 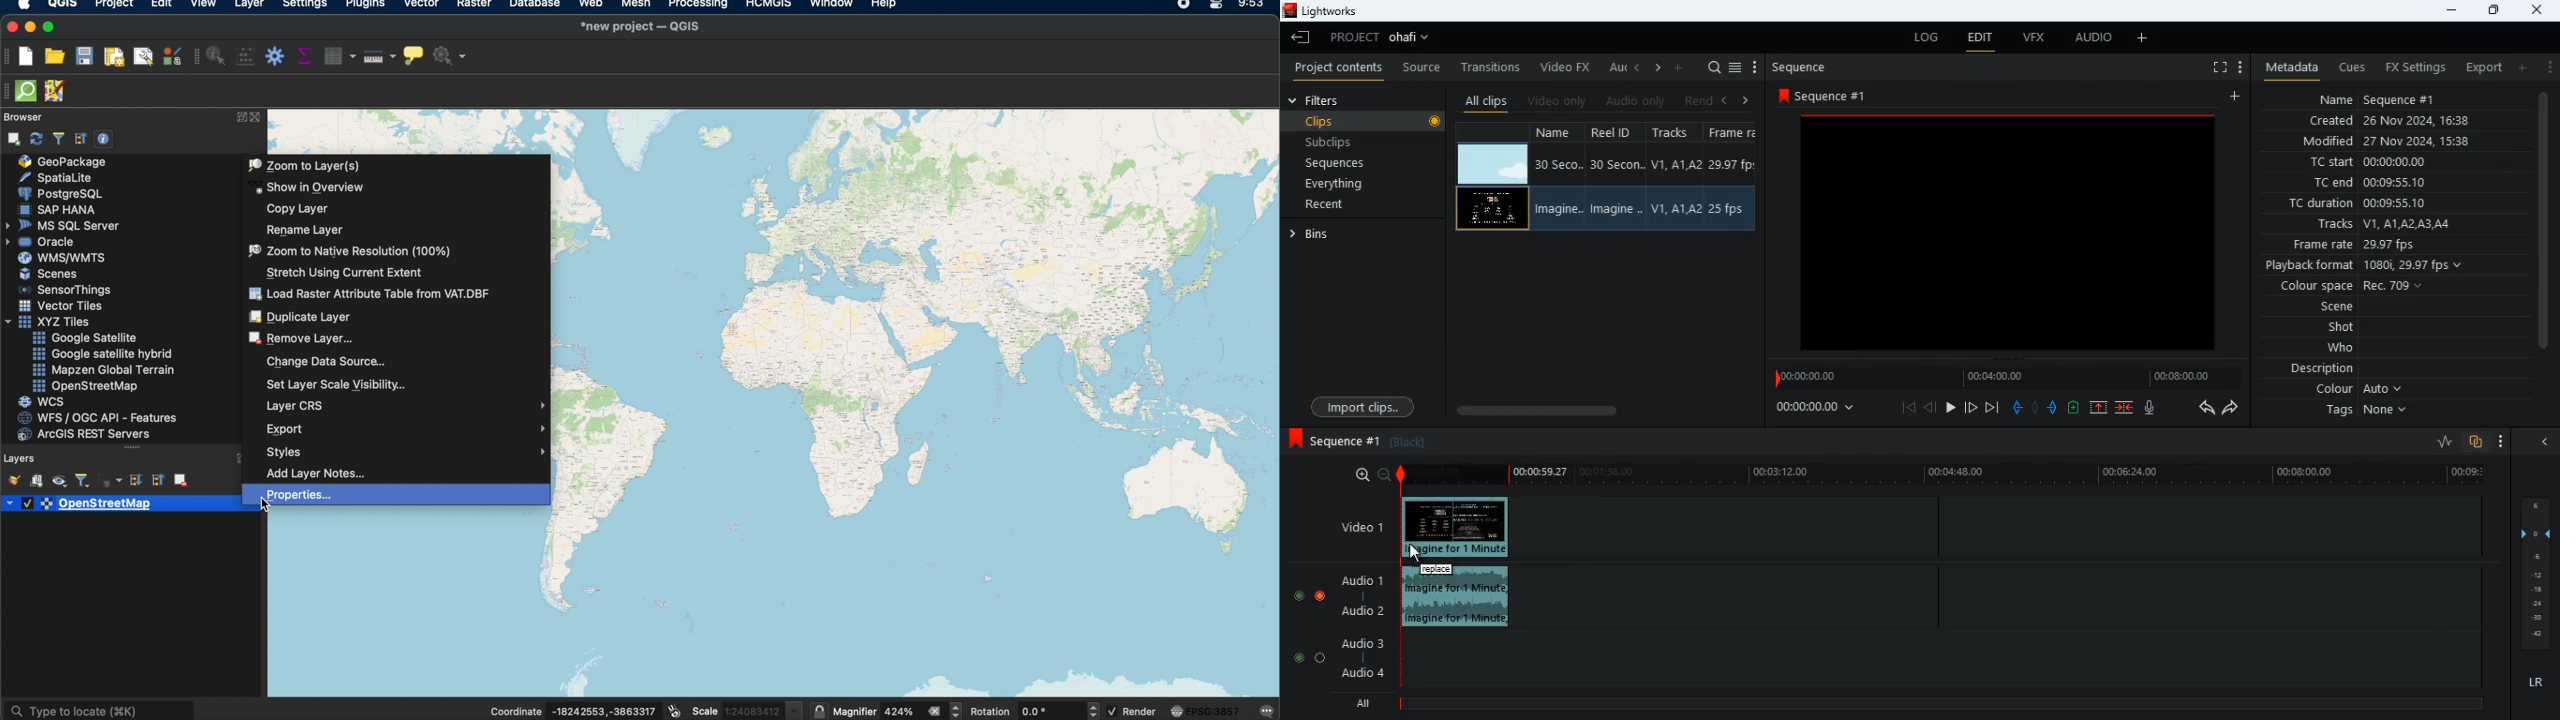 I want to click on attributes toolbar, so click(x=197, y=58).